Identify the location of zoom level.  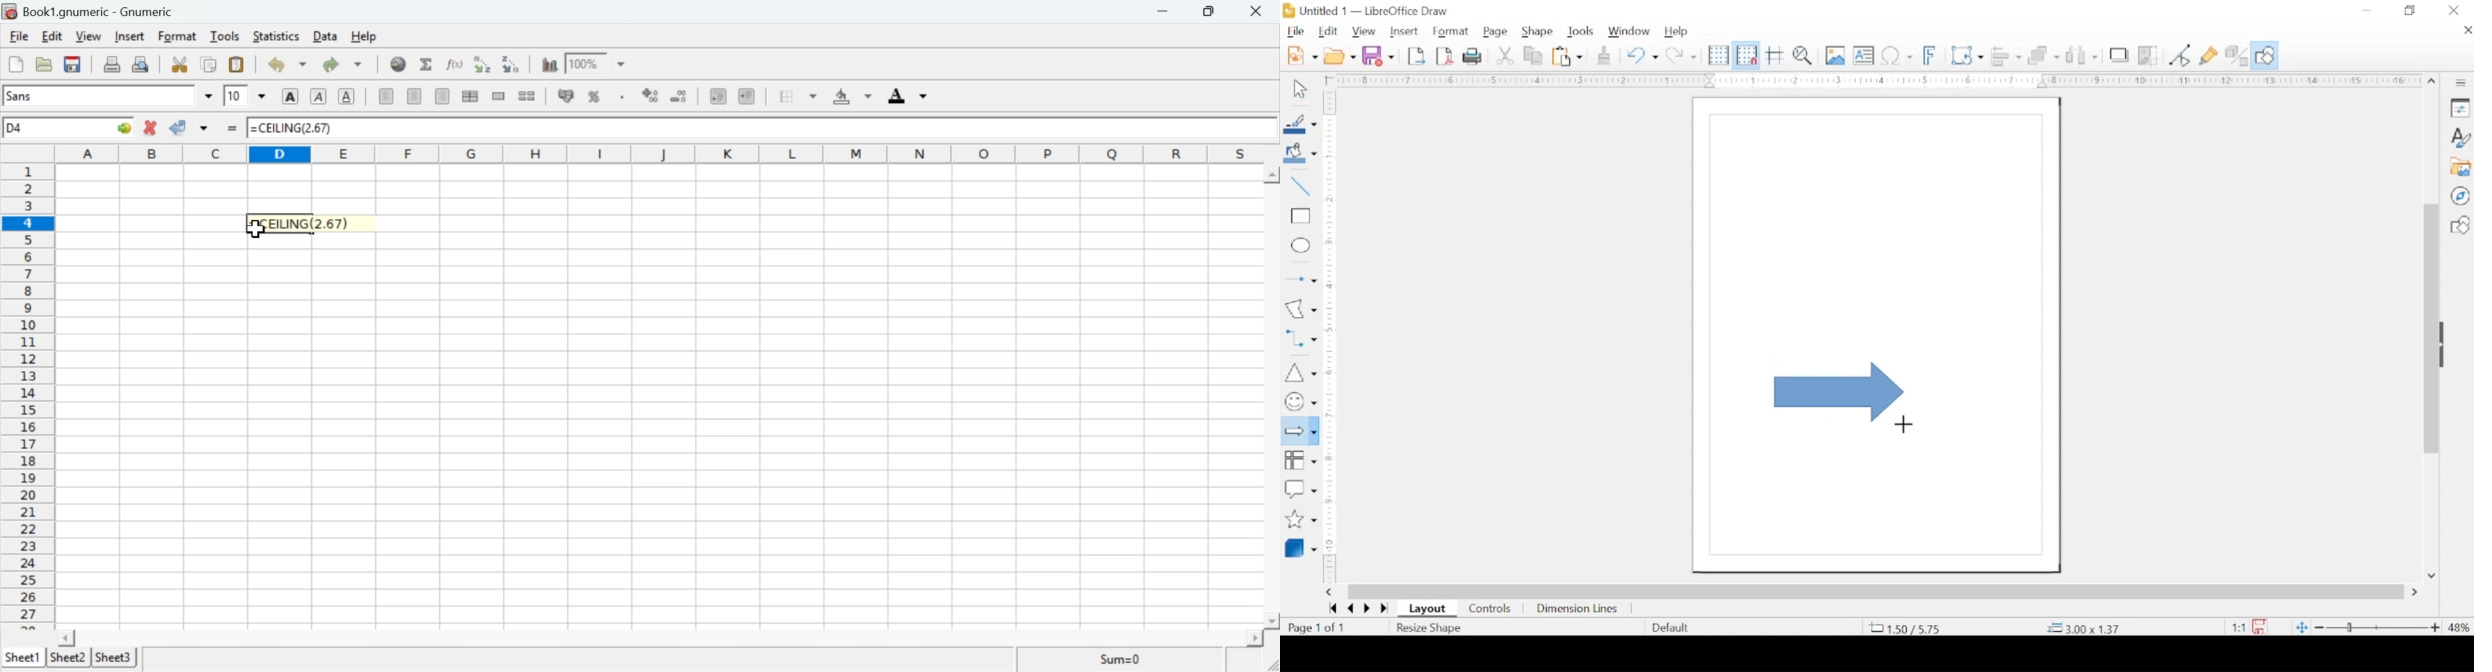
(2460, 628).